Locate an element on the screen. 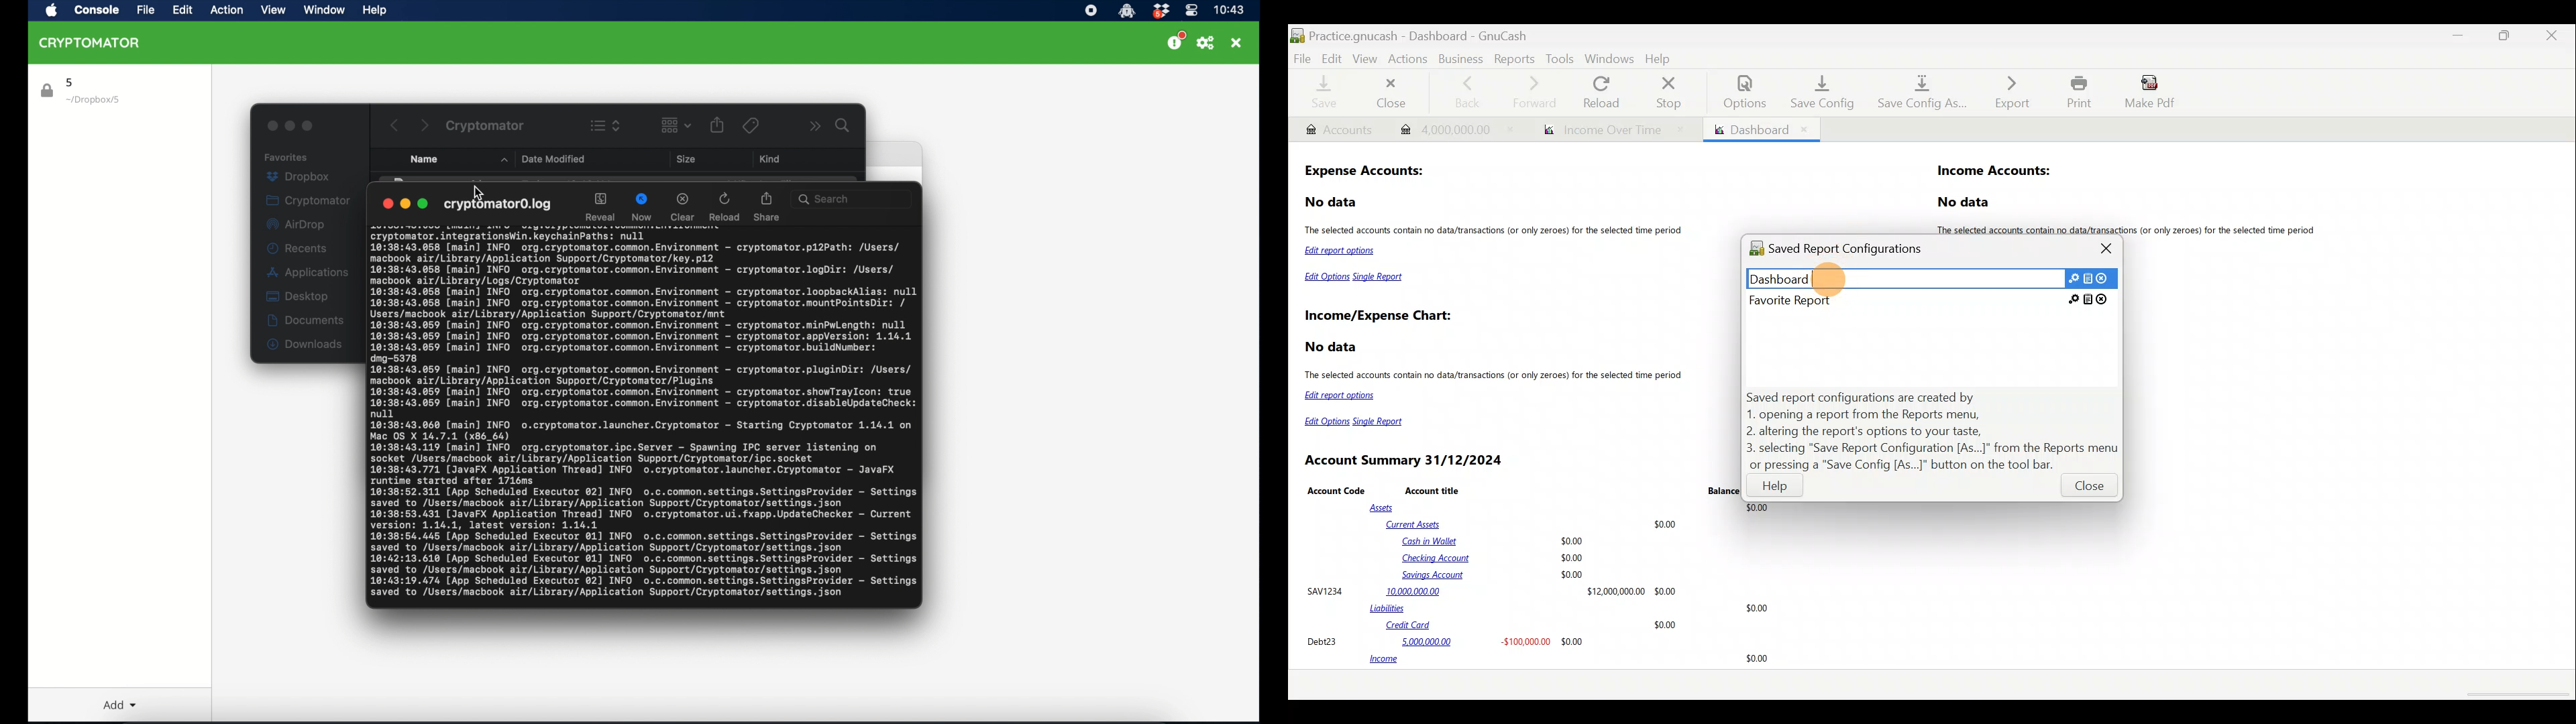  recents is located at coordinates (298, 249).